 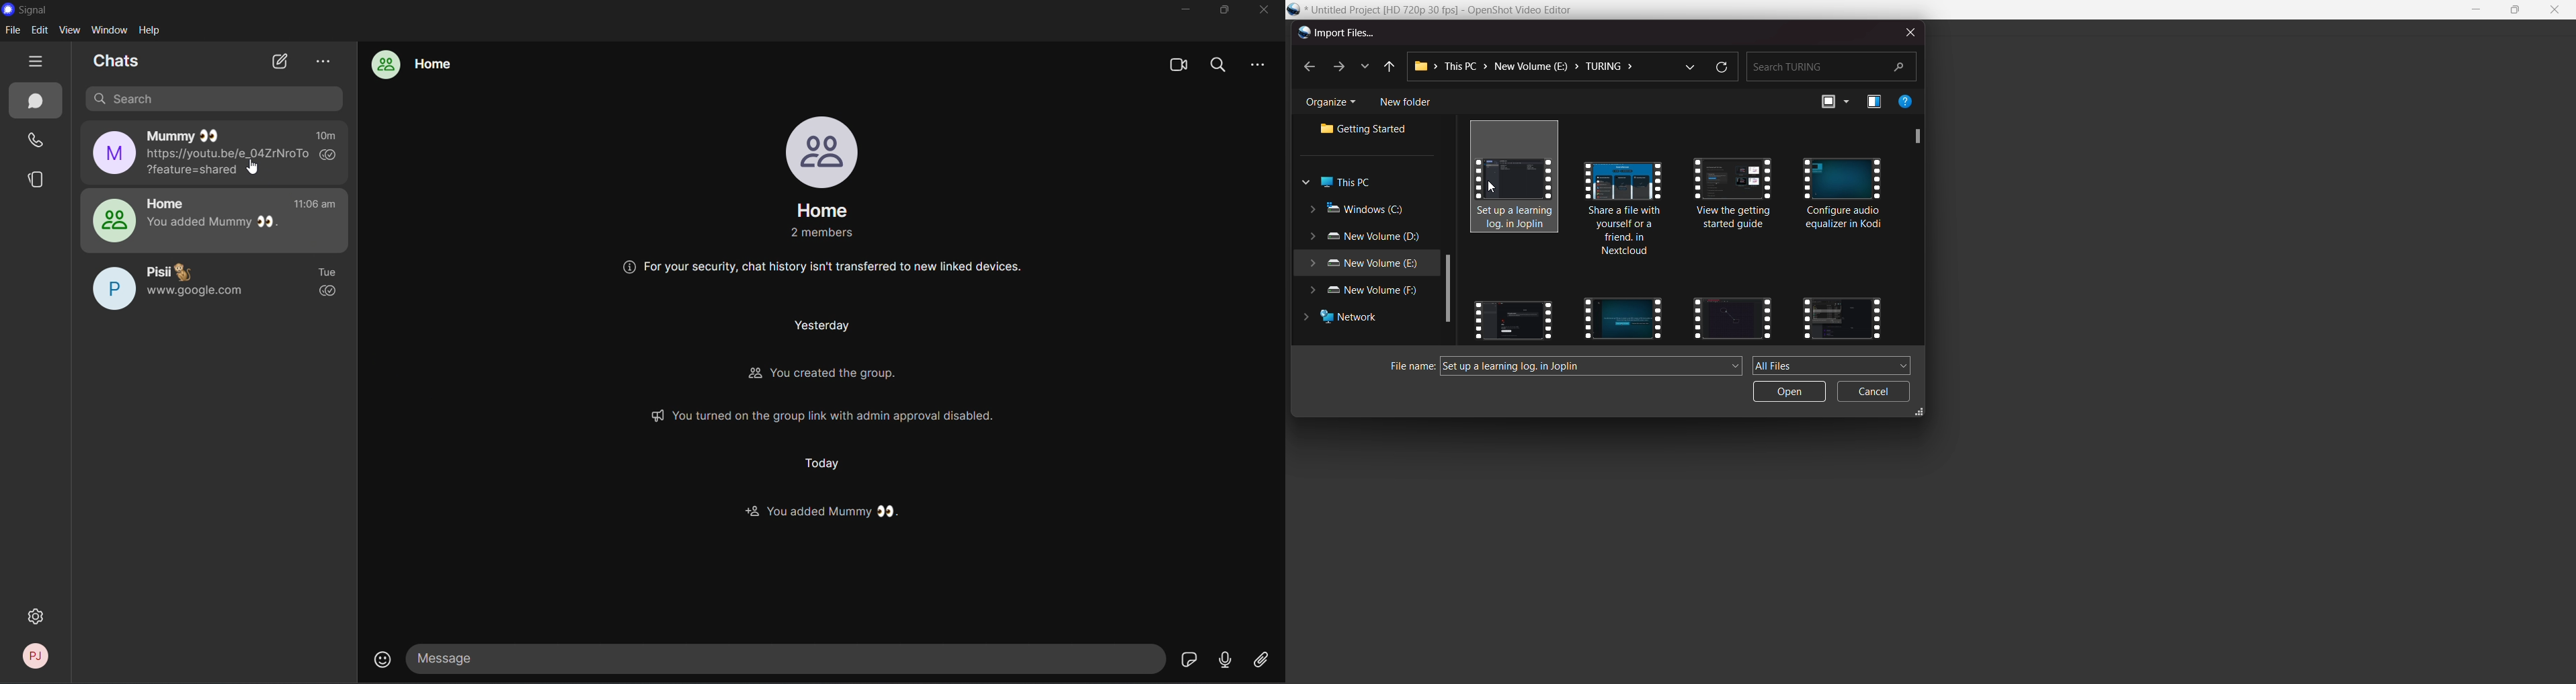 I want to click on cursor, so click(x=256, y=169).